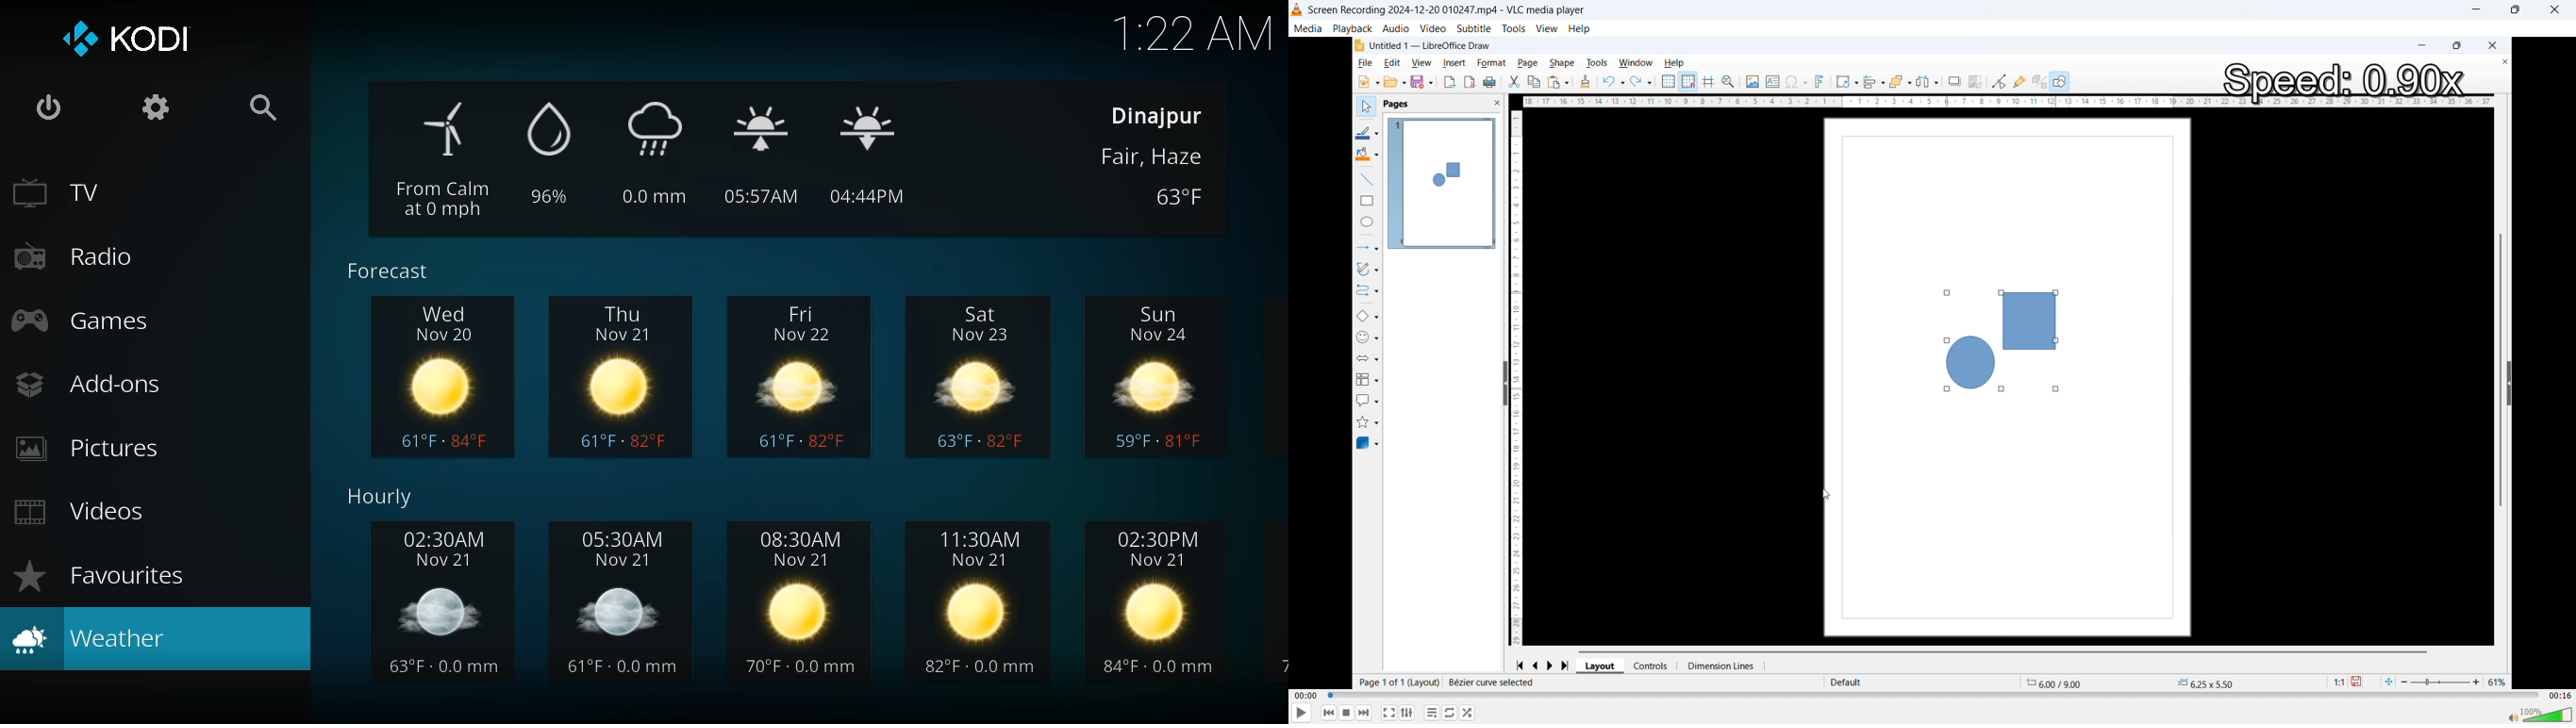 This screenshot has height=728, width=2576. Describe the element at coordinates (125, 38) in the screenshot. I see `kodi` at that location.